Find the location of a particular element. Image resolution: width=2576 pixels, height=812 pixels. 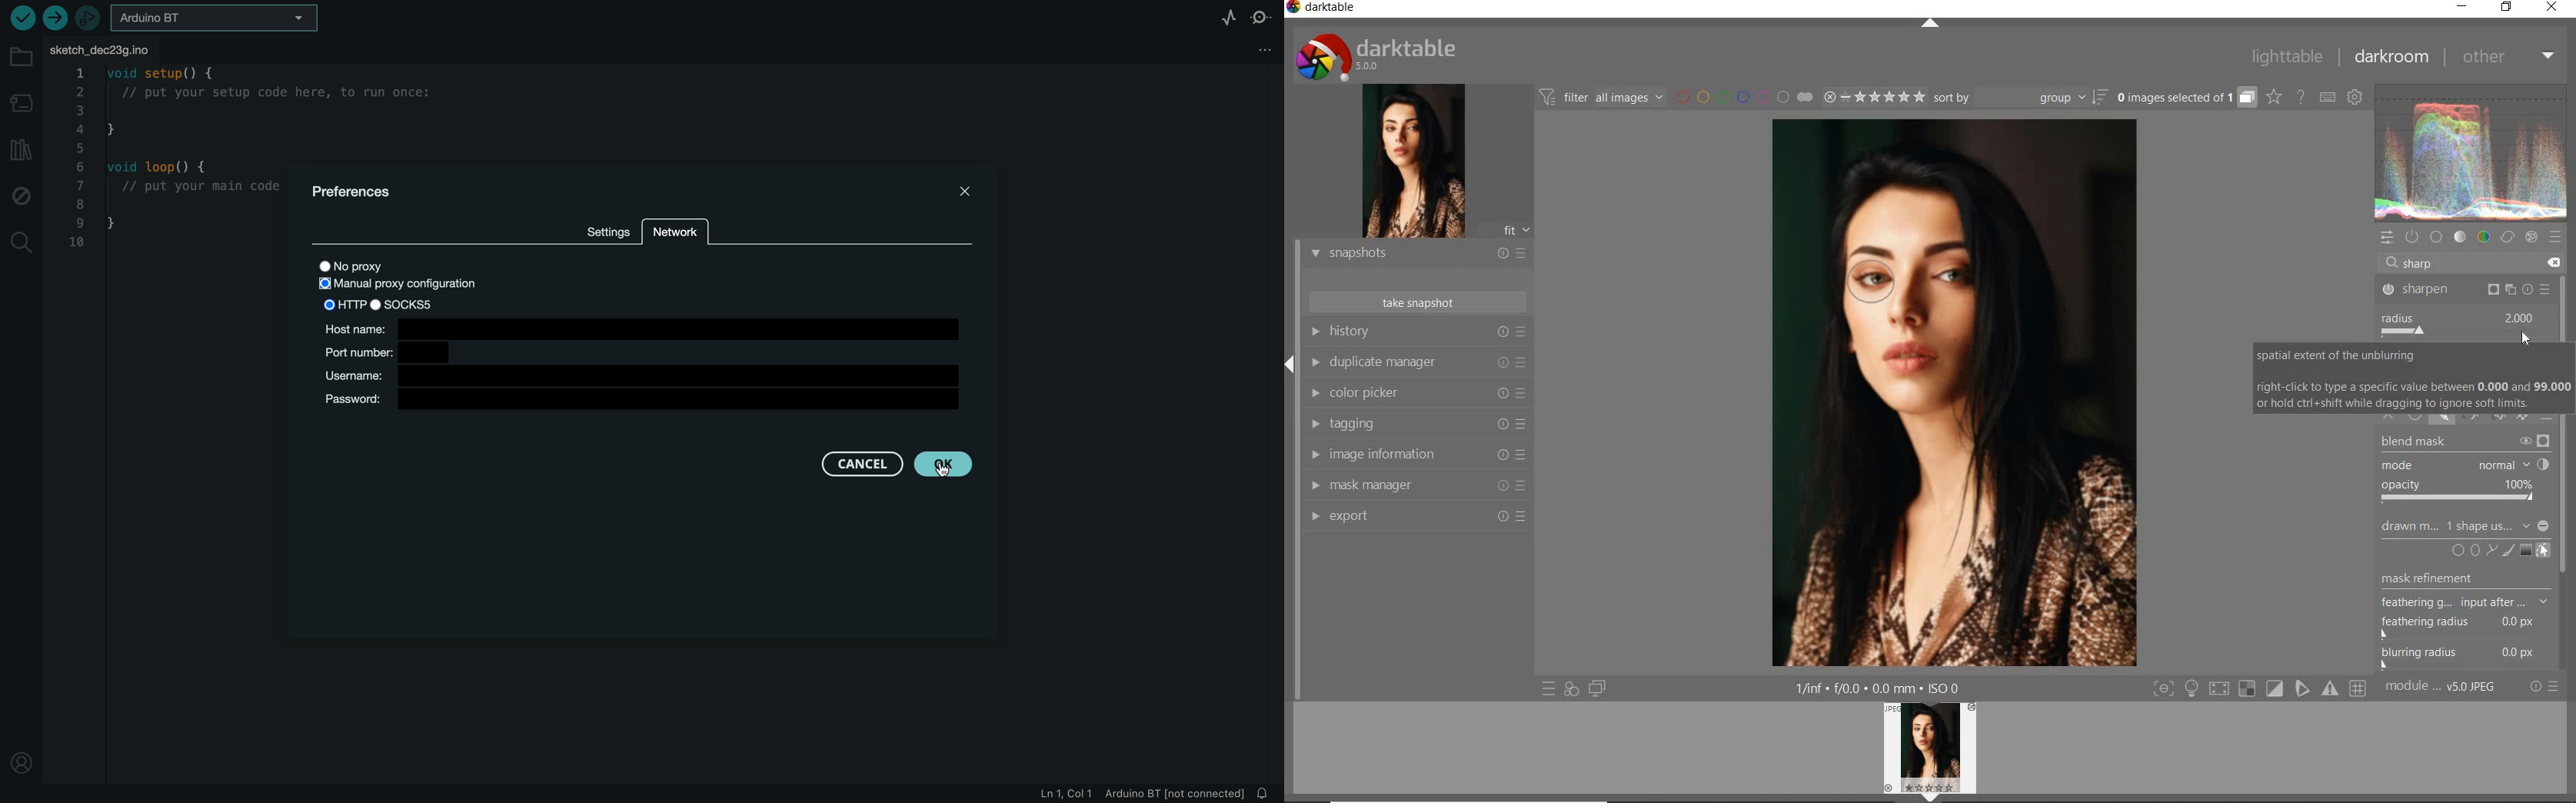

show & edit mask elements is located at coordinates (2544, 551).